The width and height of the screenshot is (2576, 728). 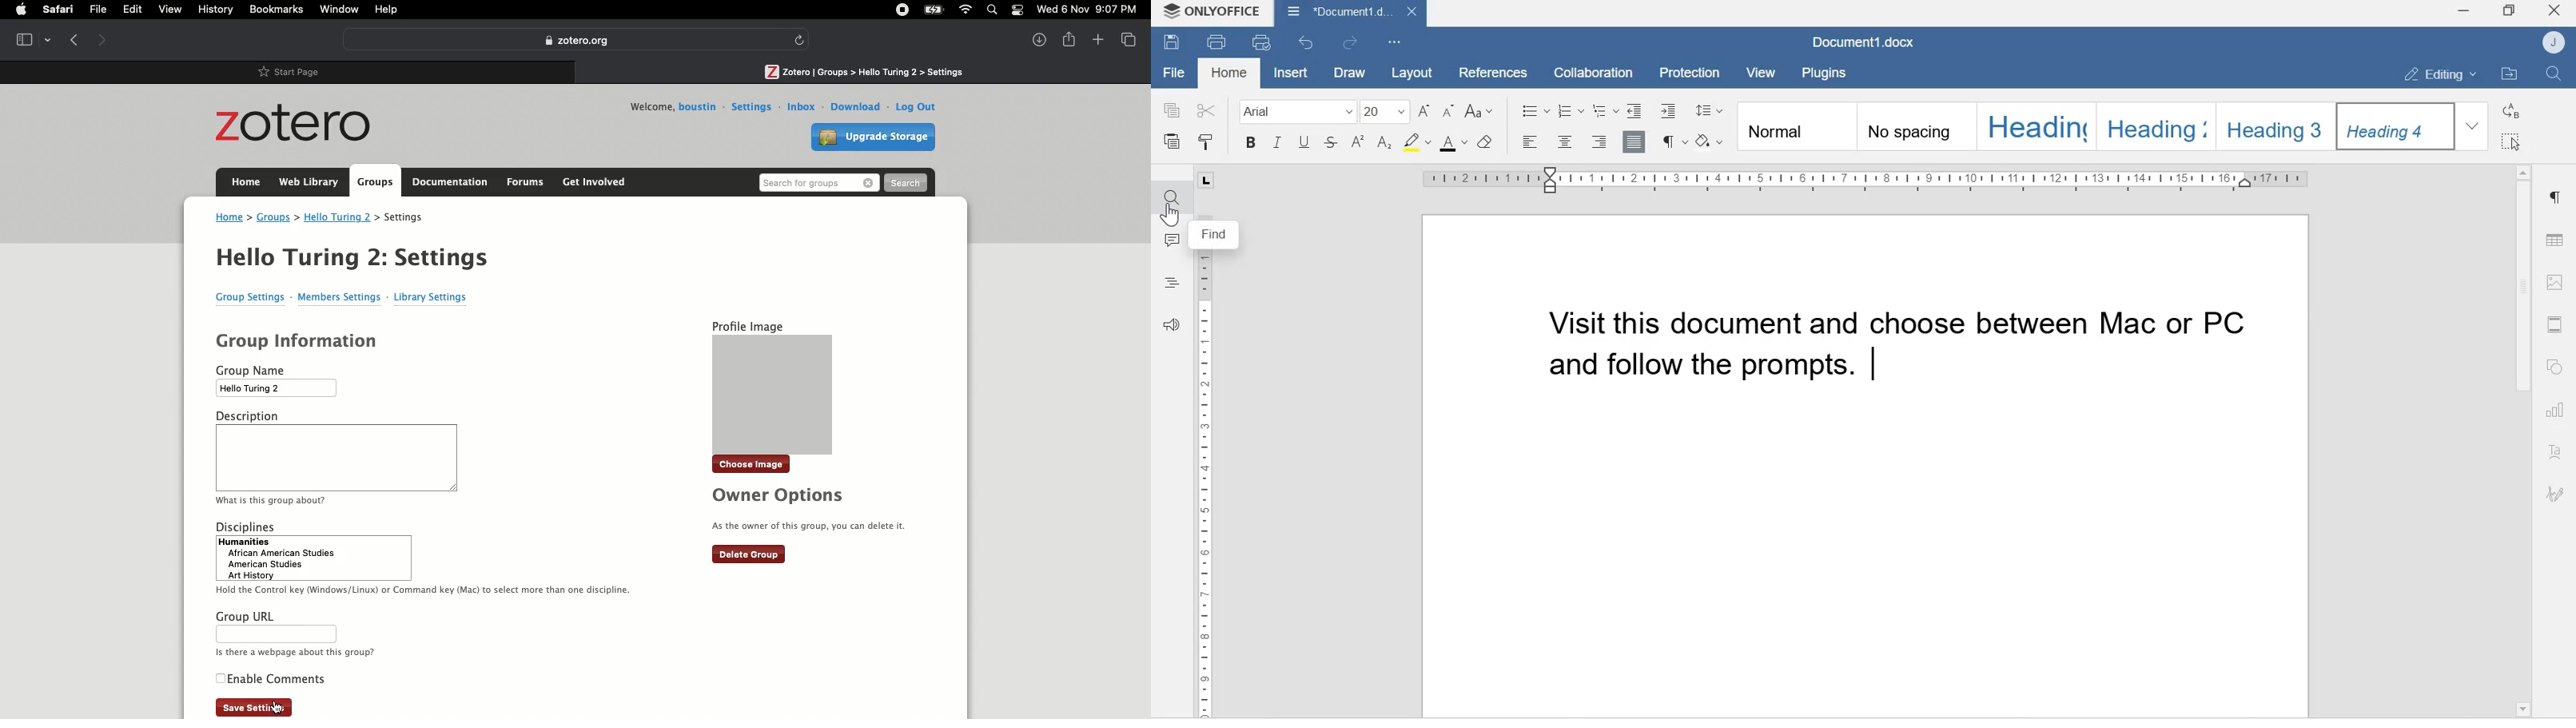 What do you see at coordinates (855, 106) in the screenshot?
I see `Download` at bounding box center [855, 106].